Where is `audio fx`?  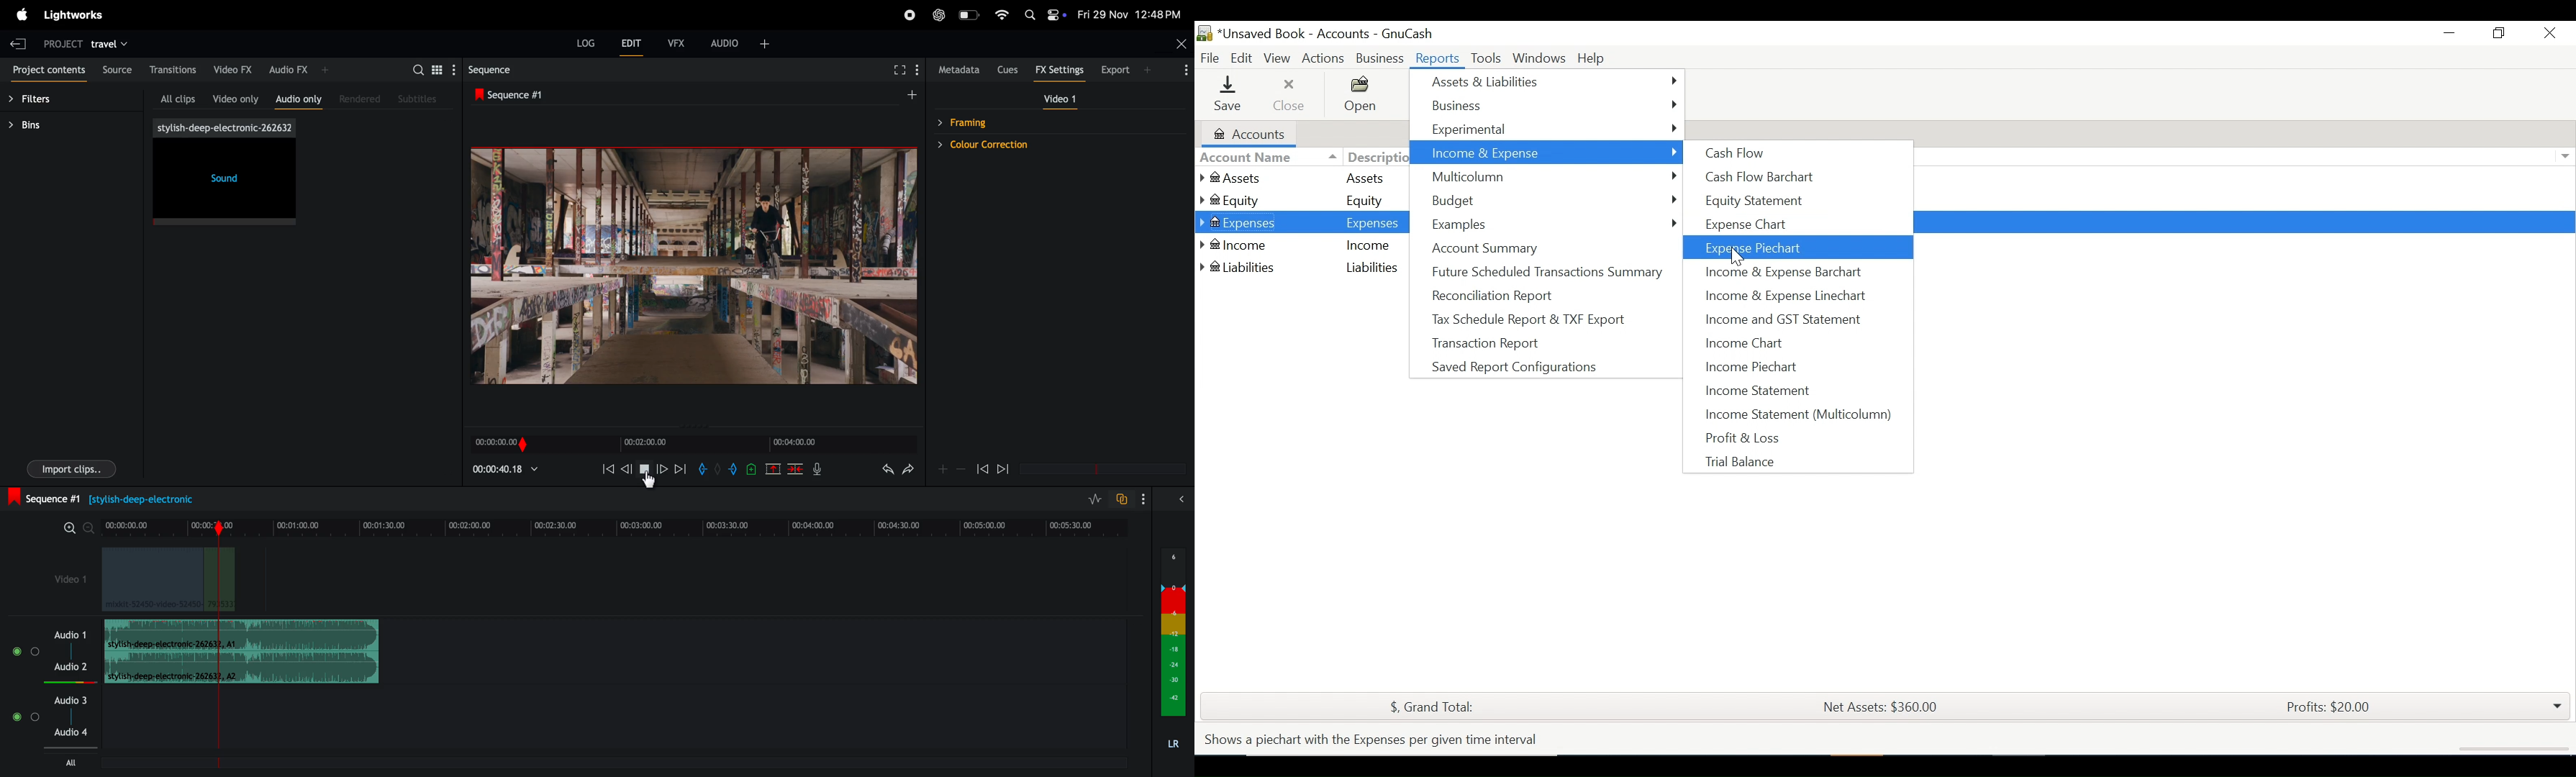
audio fx is located at coordinates (300, 69).